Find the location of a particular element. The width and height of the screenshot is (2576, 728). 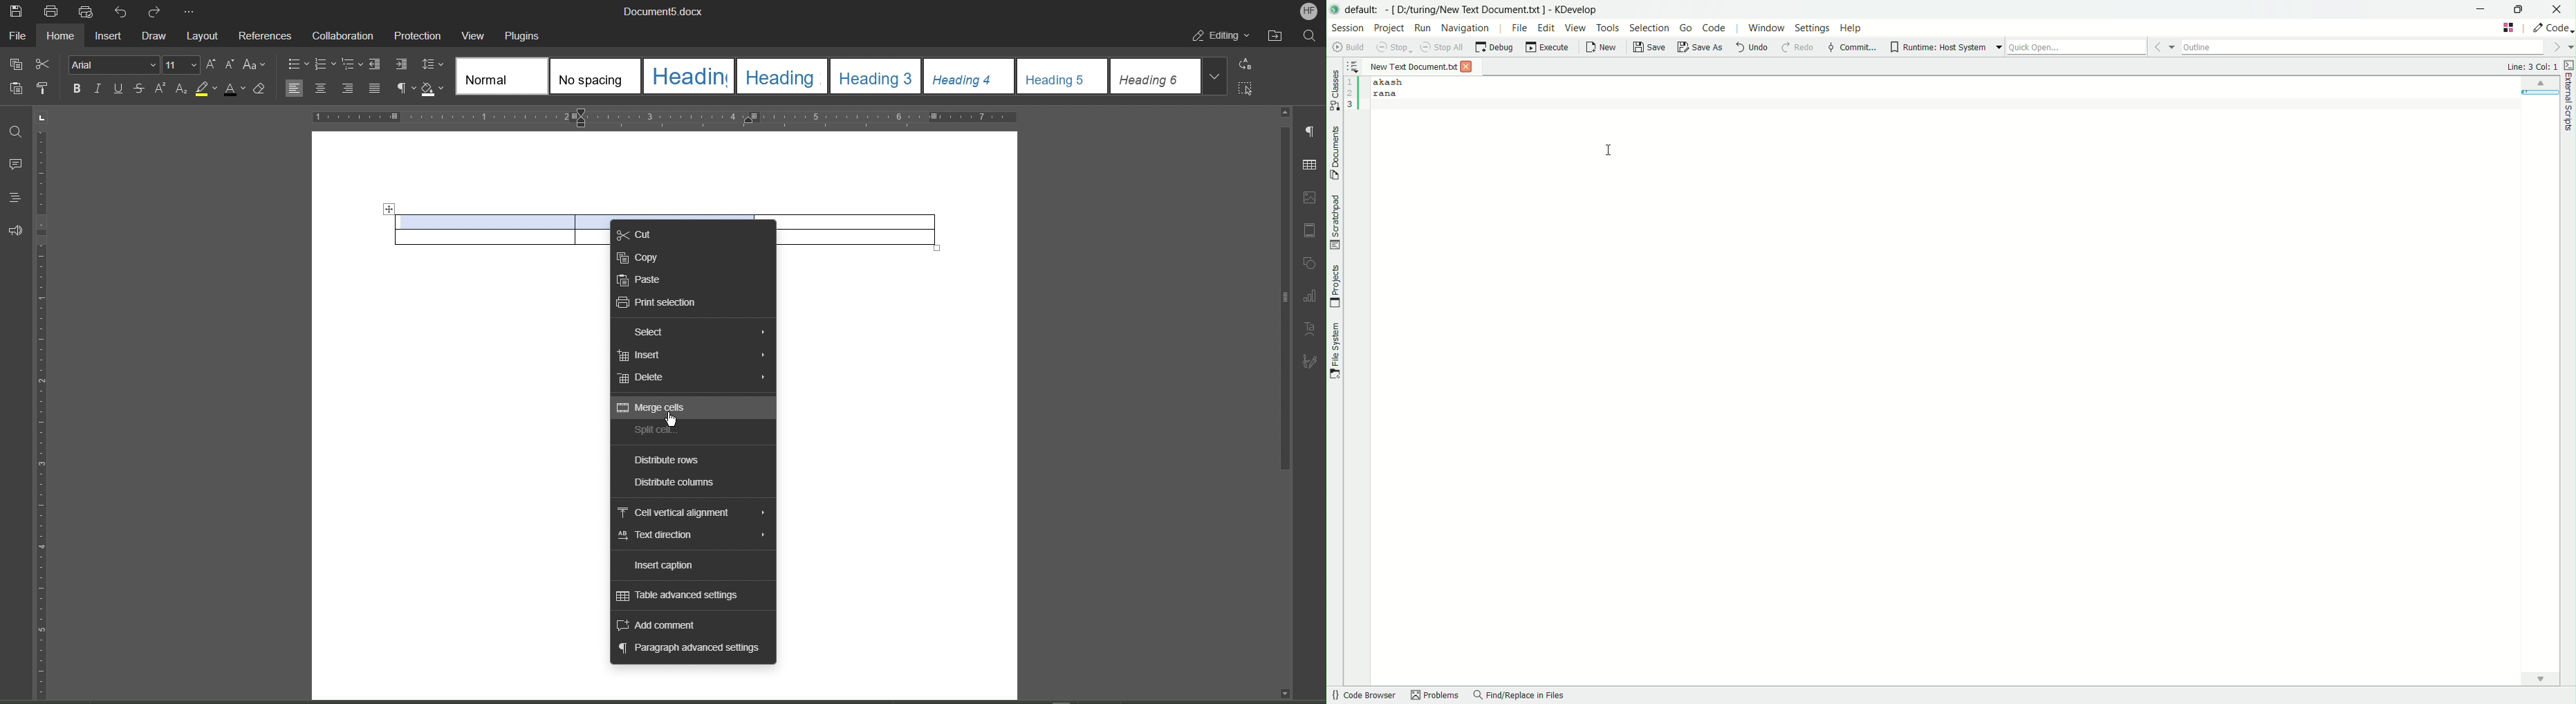

heading 2 is located at coordinates (784, 77).